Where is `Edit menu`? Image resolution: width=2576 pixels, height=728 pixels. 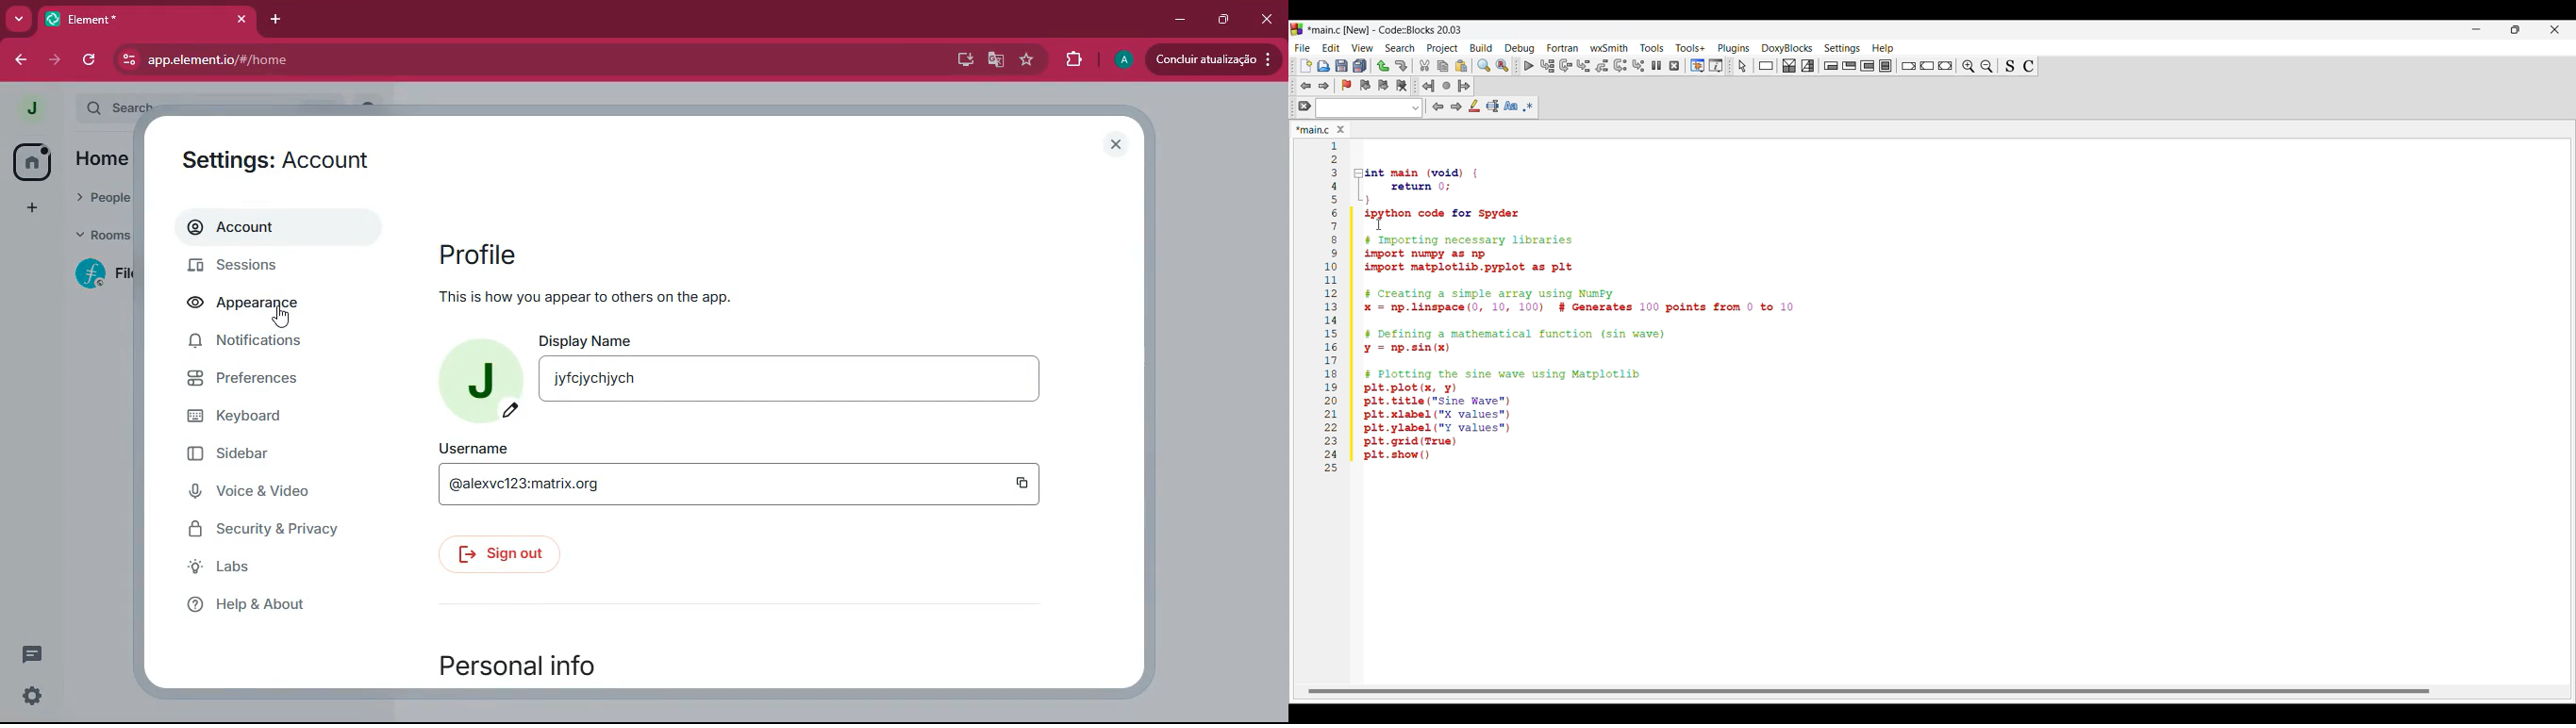
Edit menu is located at coordinates (1331, 48).